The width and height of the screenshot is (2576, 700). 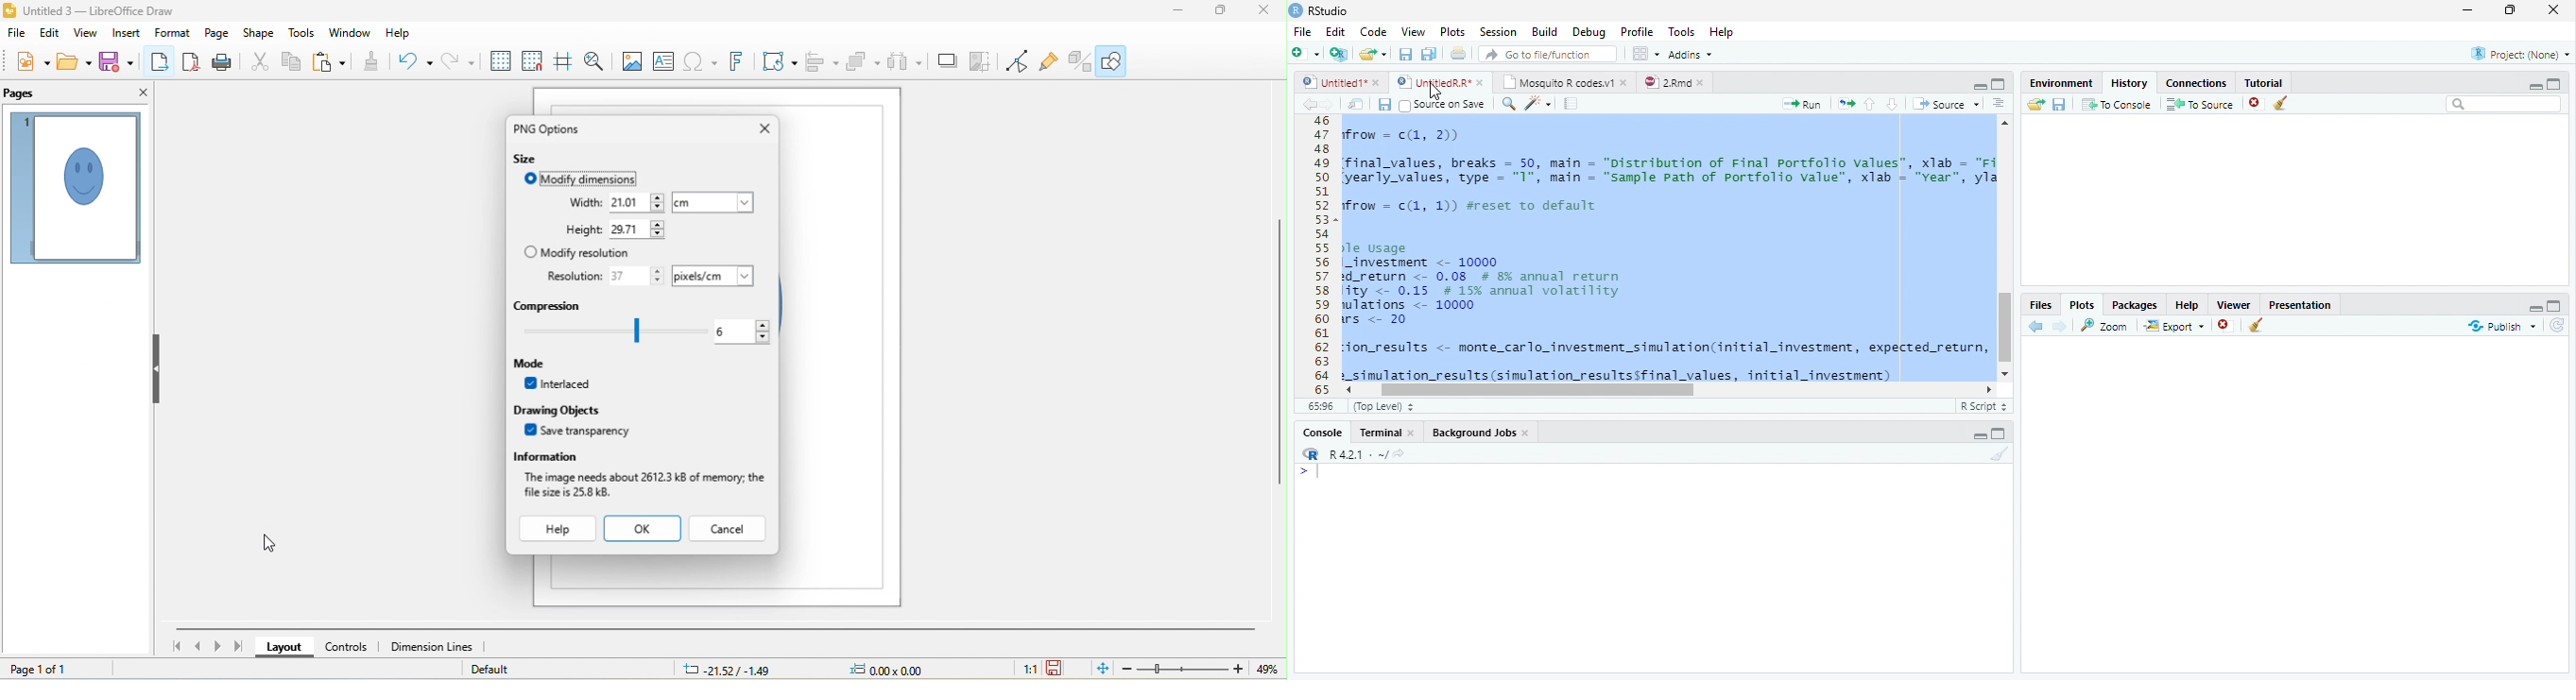 I want to click on Mouse Cursor, so click(x=1434, y=92).